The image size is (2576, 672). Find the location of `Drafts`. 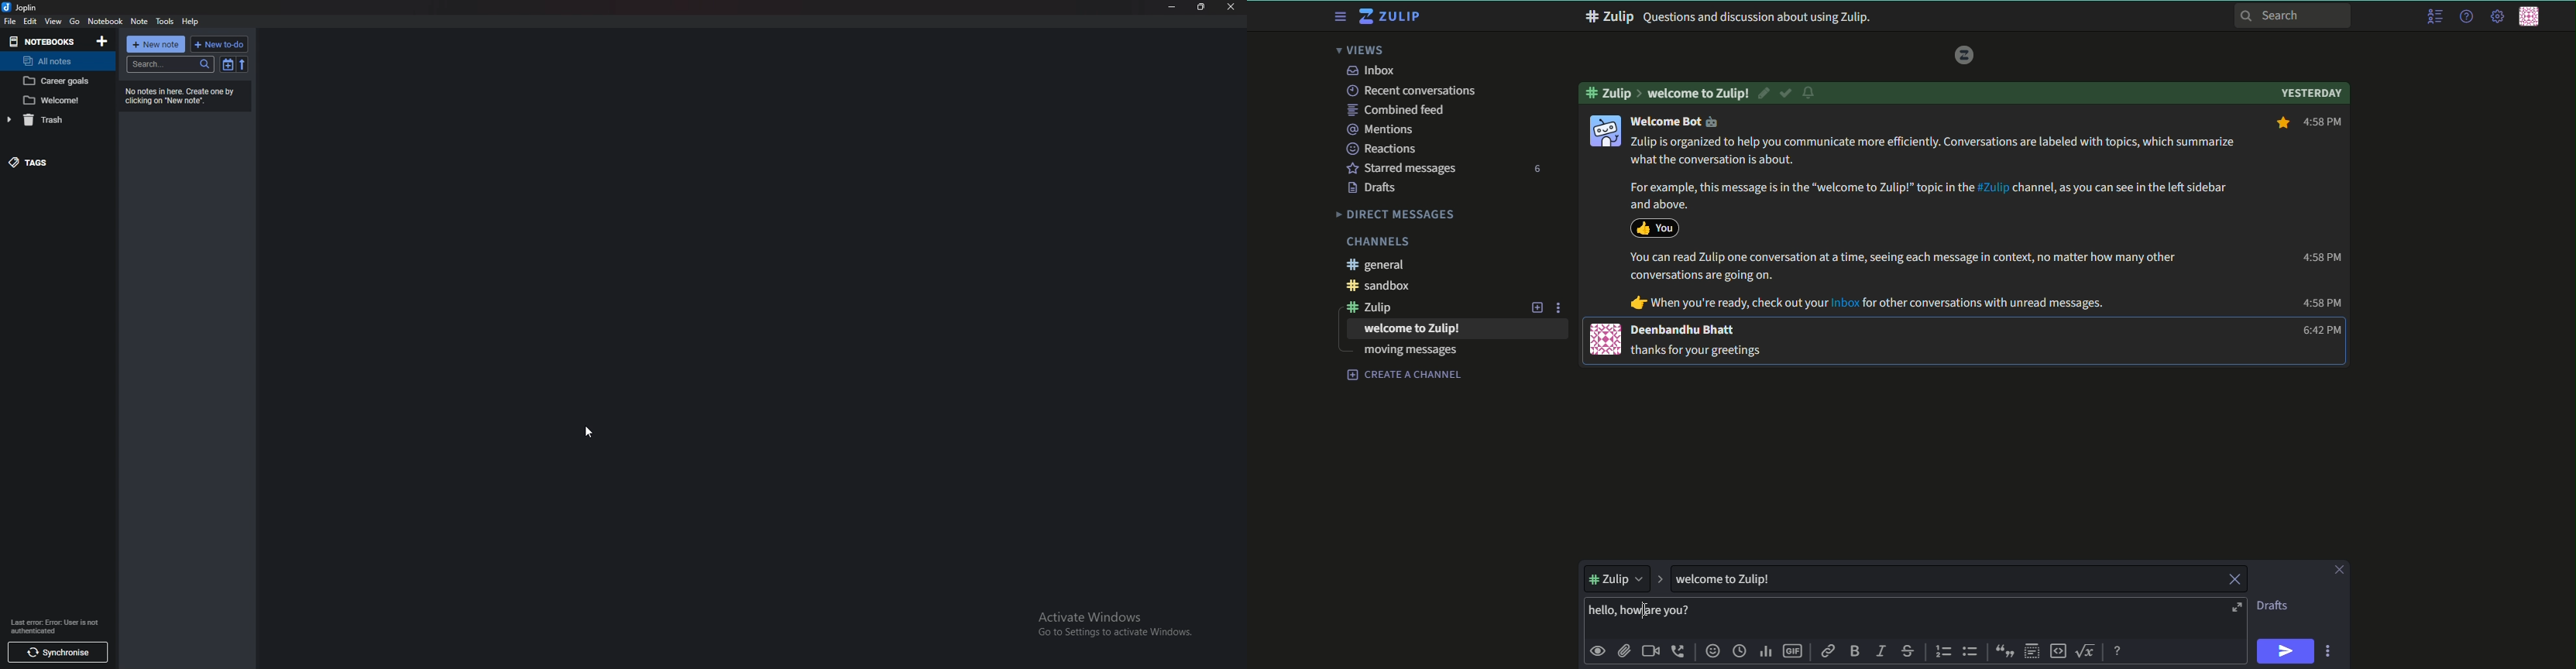

Drafts is located at coordinates (2274, 606).